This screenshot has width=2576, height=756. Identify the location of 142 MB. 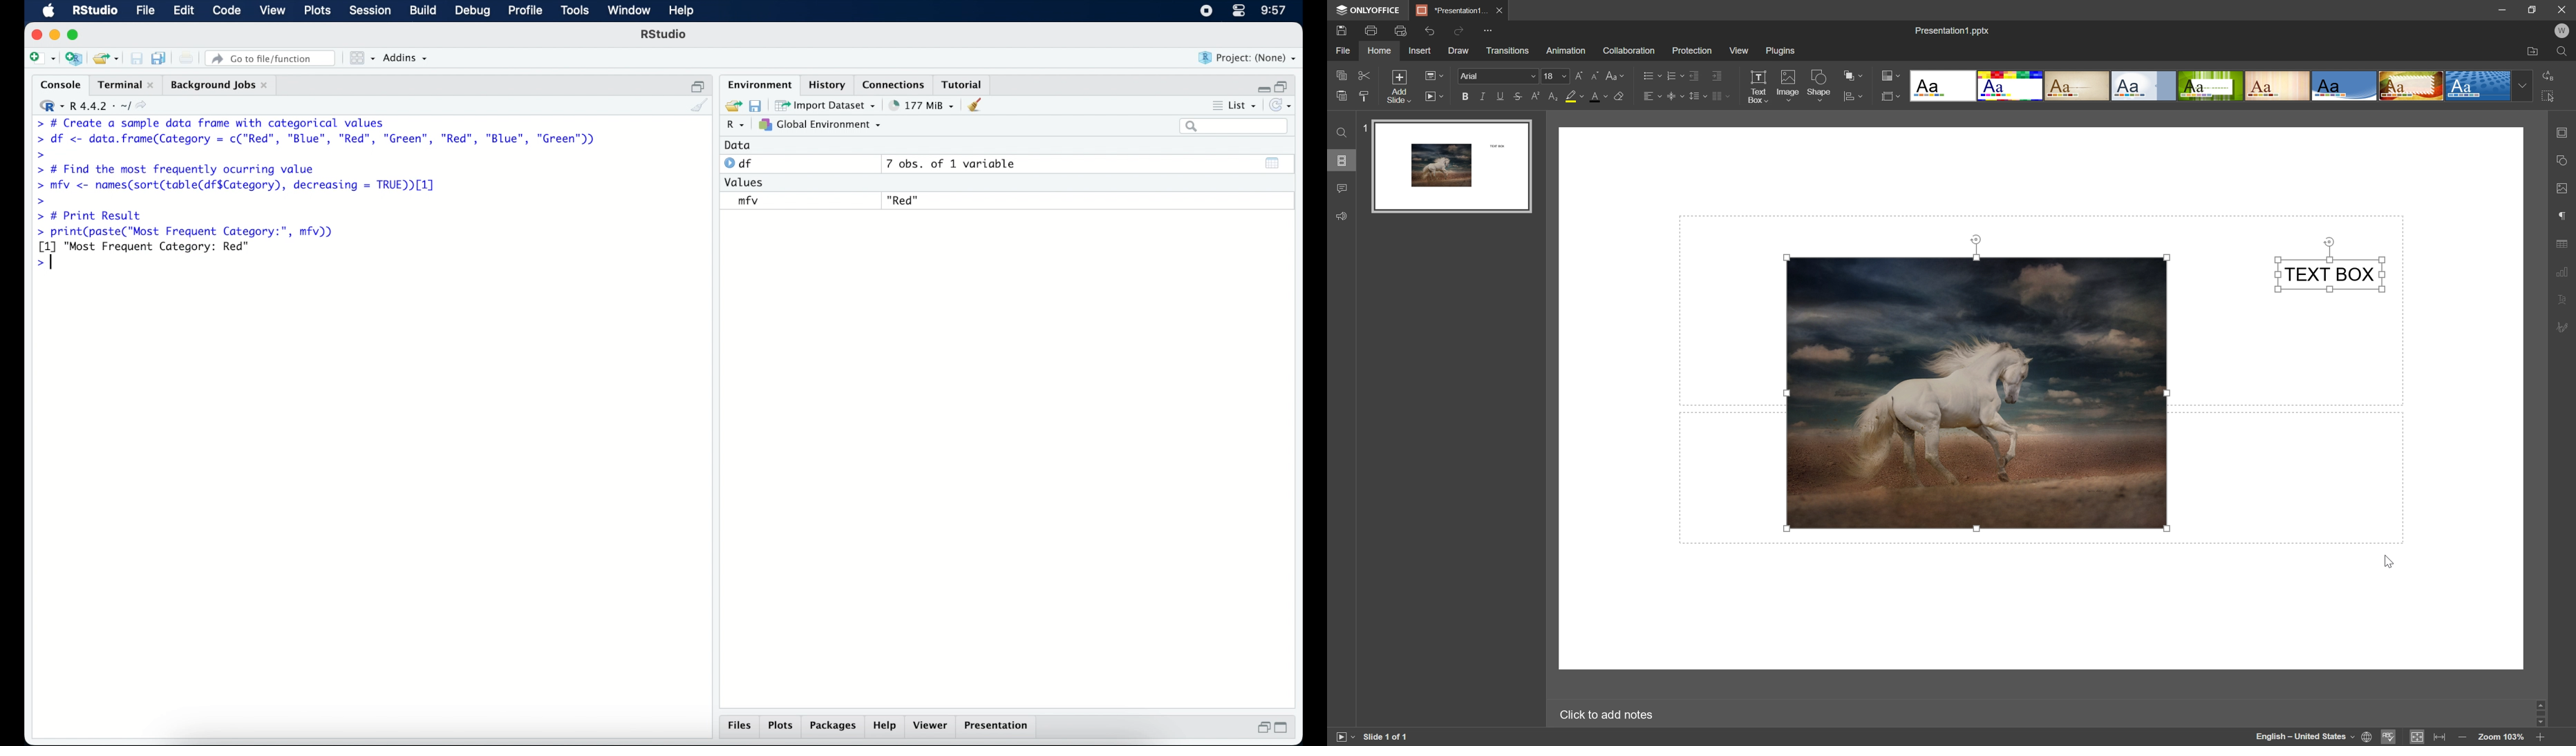
(922, 104).